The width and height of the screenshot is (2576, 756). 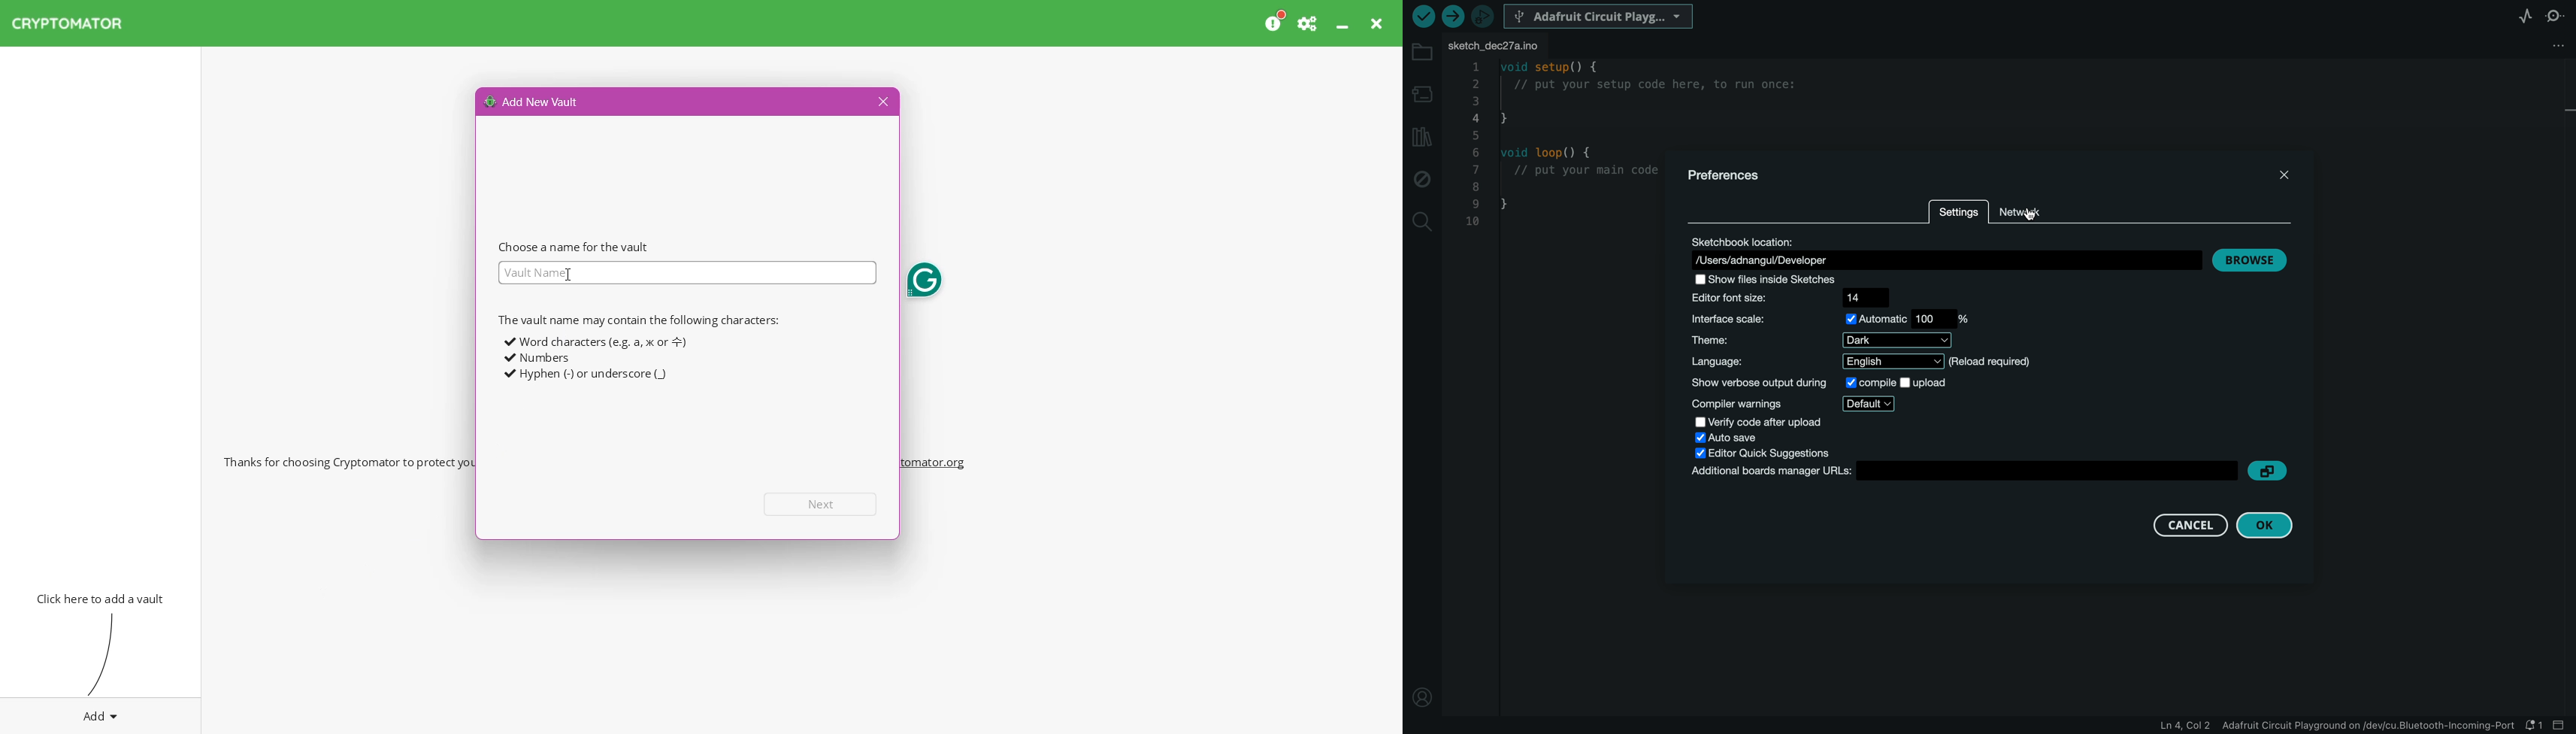 I want to click on file information, so click(x=2324, y=725).